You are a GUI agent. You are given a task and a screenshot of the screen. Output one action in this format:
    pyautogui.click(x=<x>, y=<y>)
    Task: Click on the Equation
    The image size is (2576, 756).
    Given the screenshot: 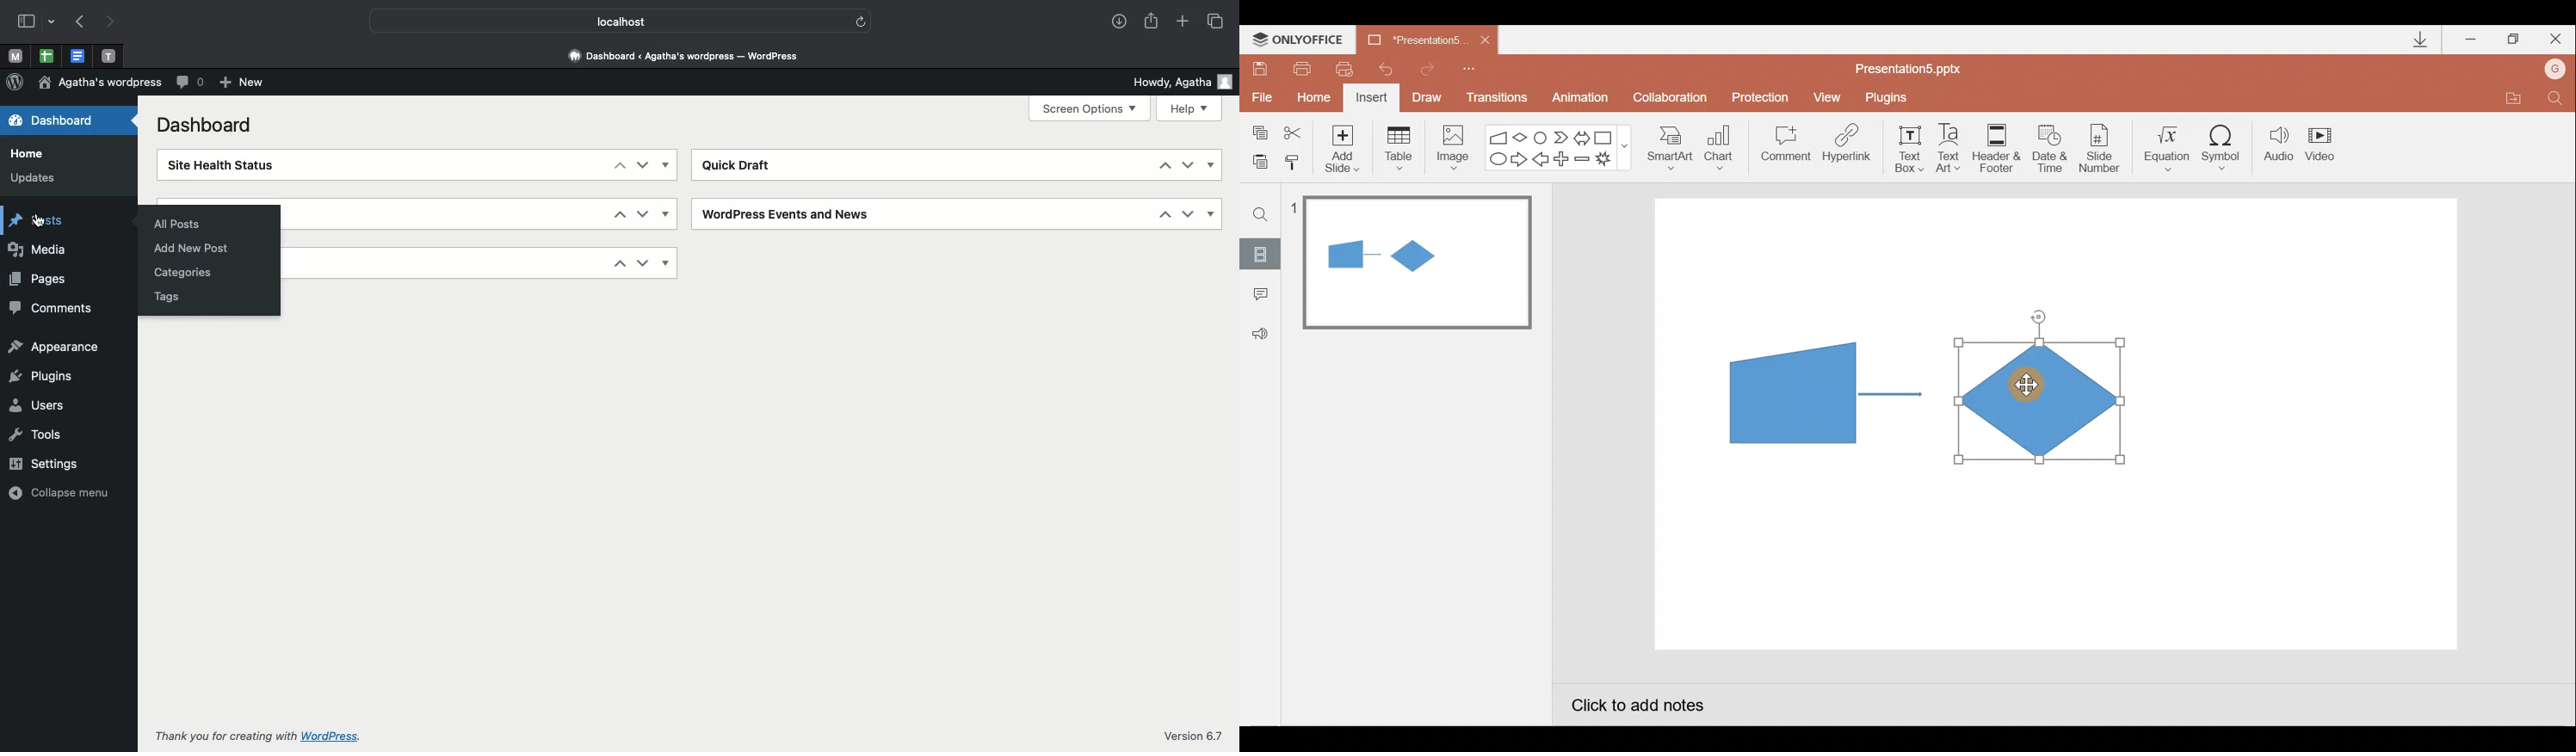 What is the action you would take?
    pyautogui.click(x=2170, y=146)
    